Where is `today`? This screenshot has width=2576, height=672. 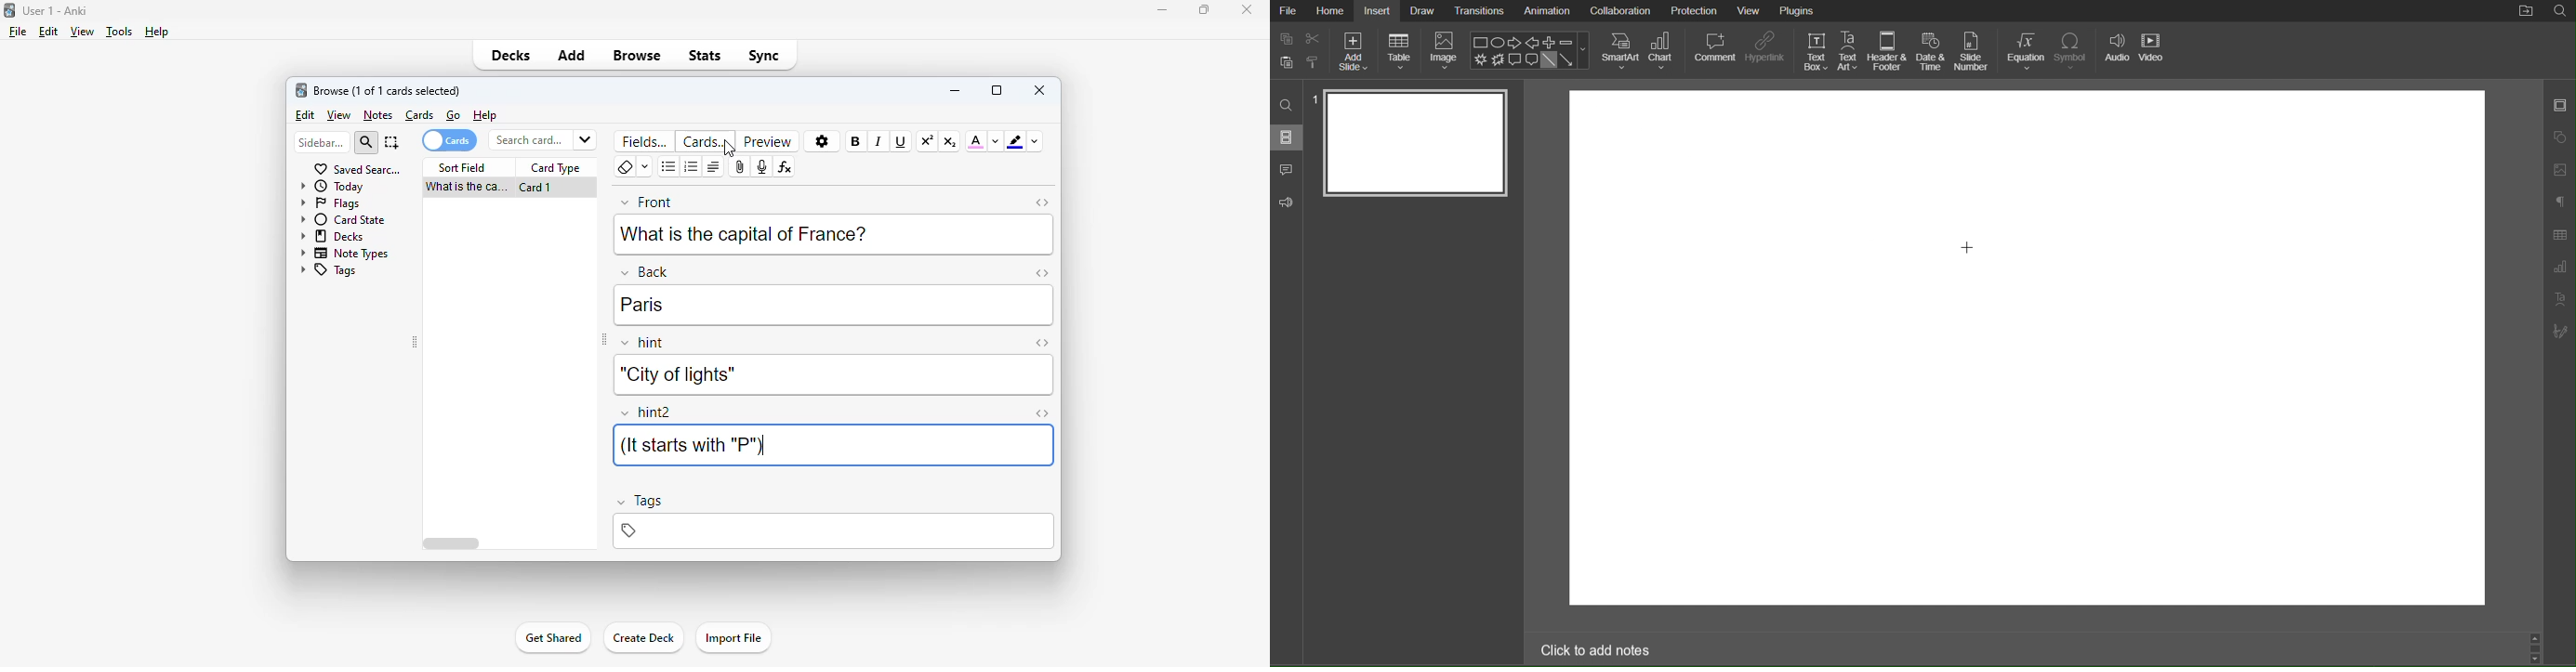 today is located at coordinates (332, 186).